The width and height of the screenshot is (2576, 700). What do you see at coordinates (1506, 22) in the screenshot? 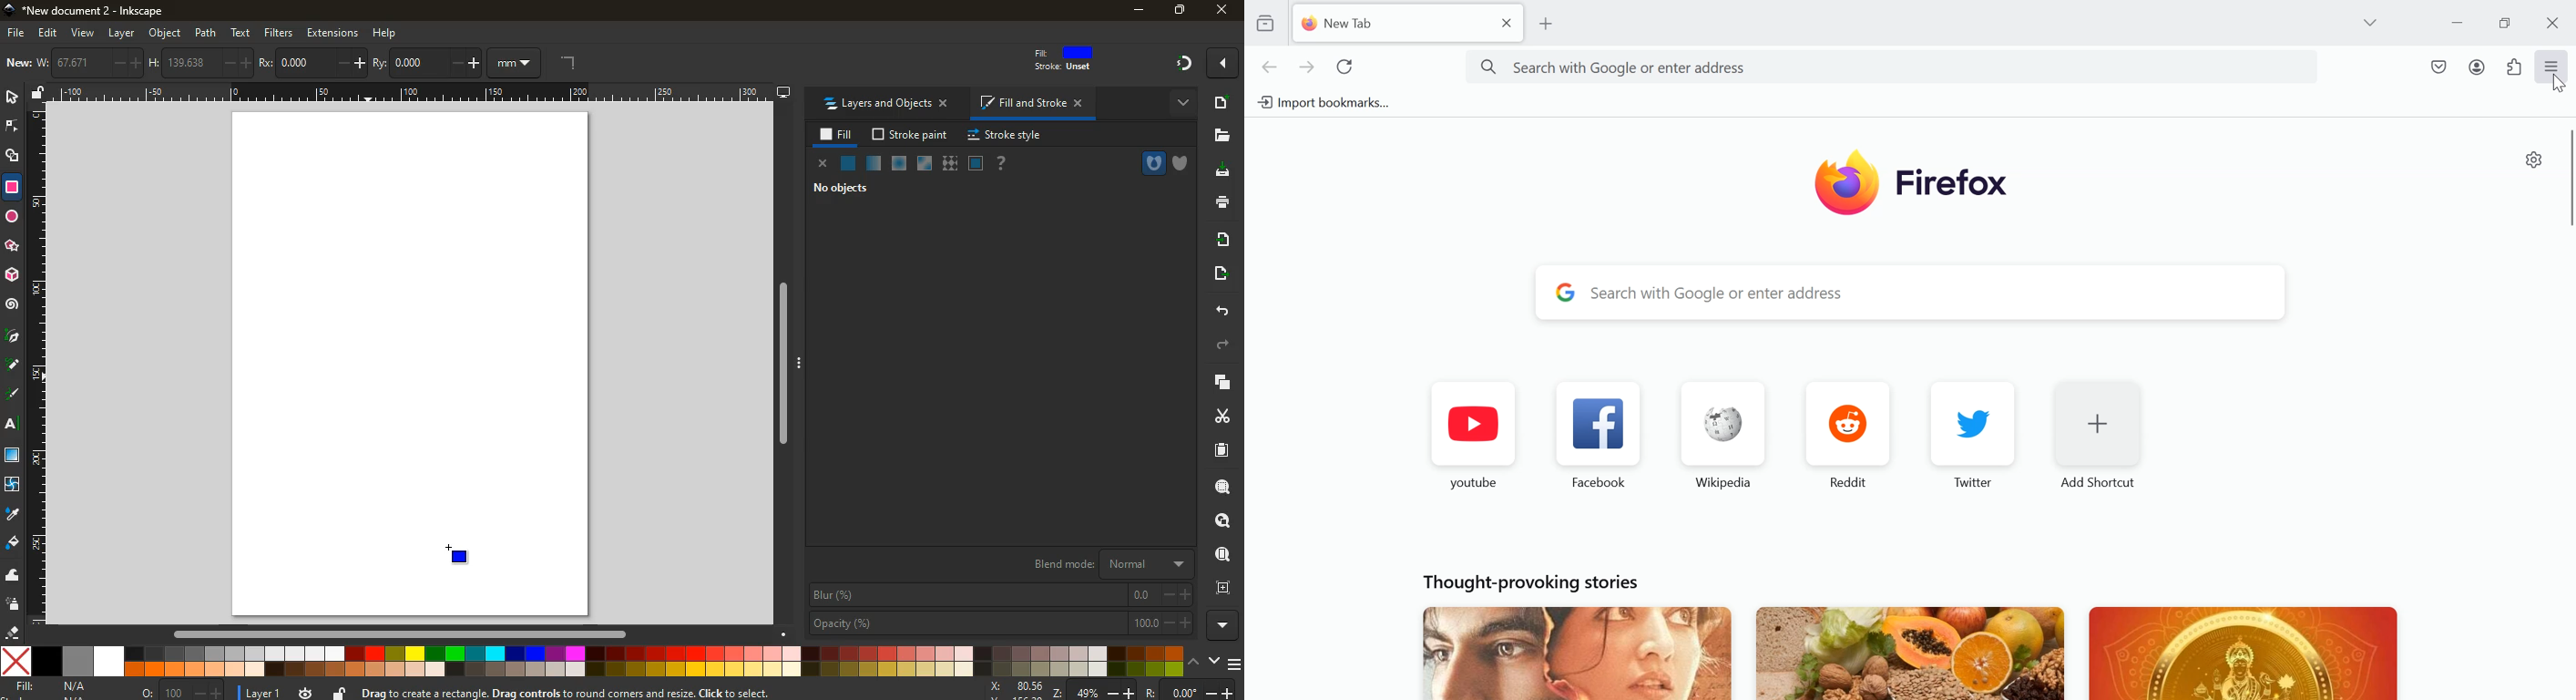
I see `close` at bounding box center [1506, 22].